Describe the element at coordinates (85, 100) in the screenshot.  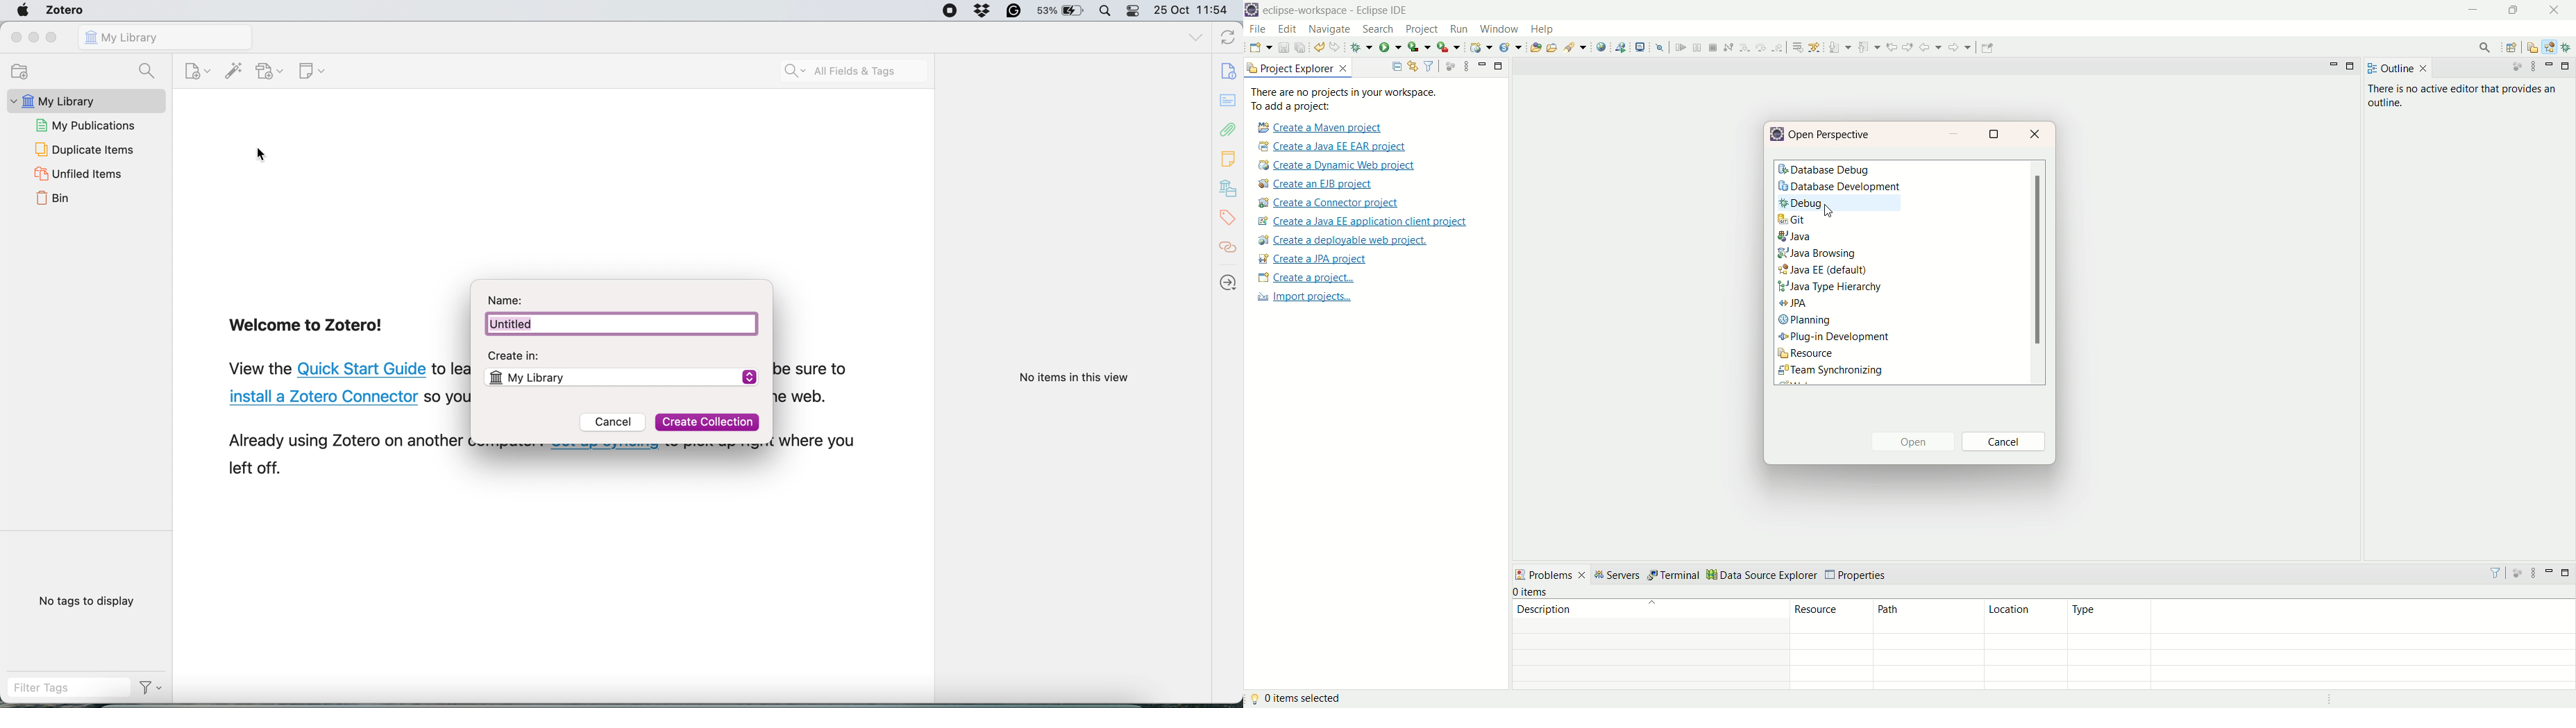
I see `my library` at that location.